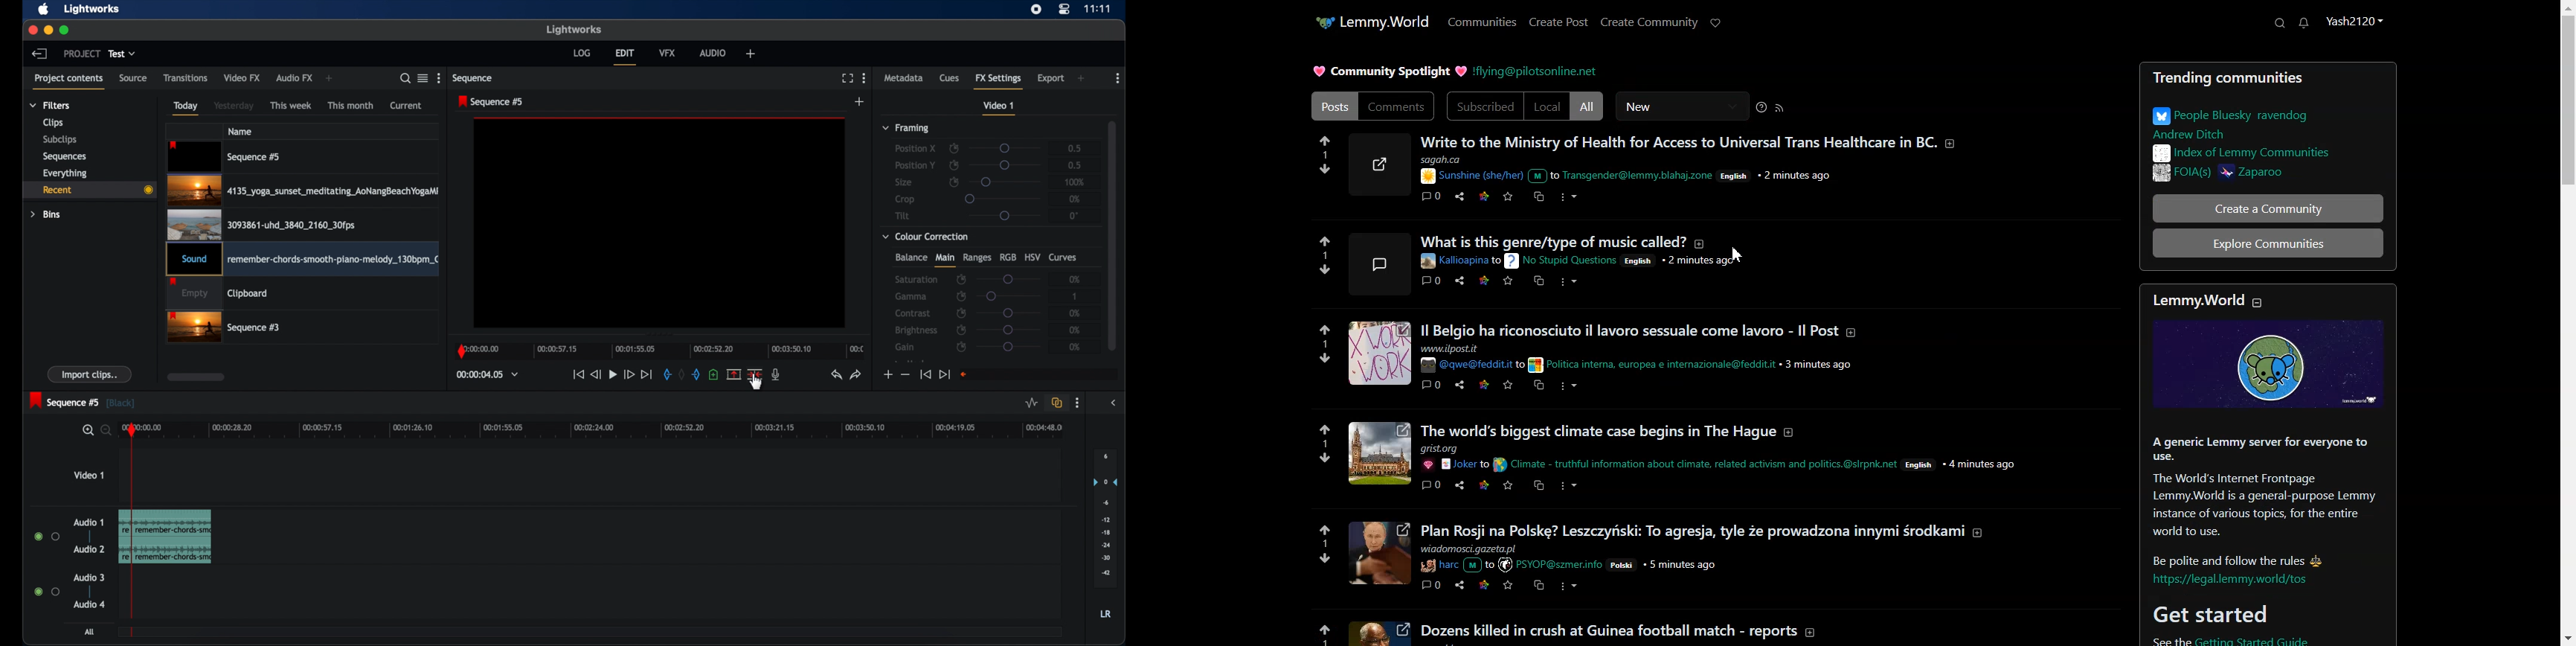 This screenshot has height=672, width=2576. I want to click on video clip, so click(218, 294).